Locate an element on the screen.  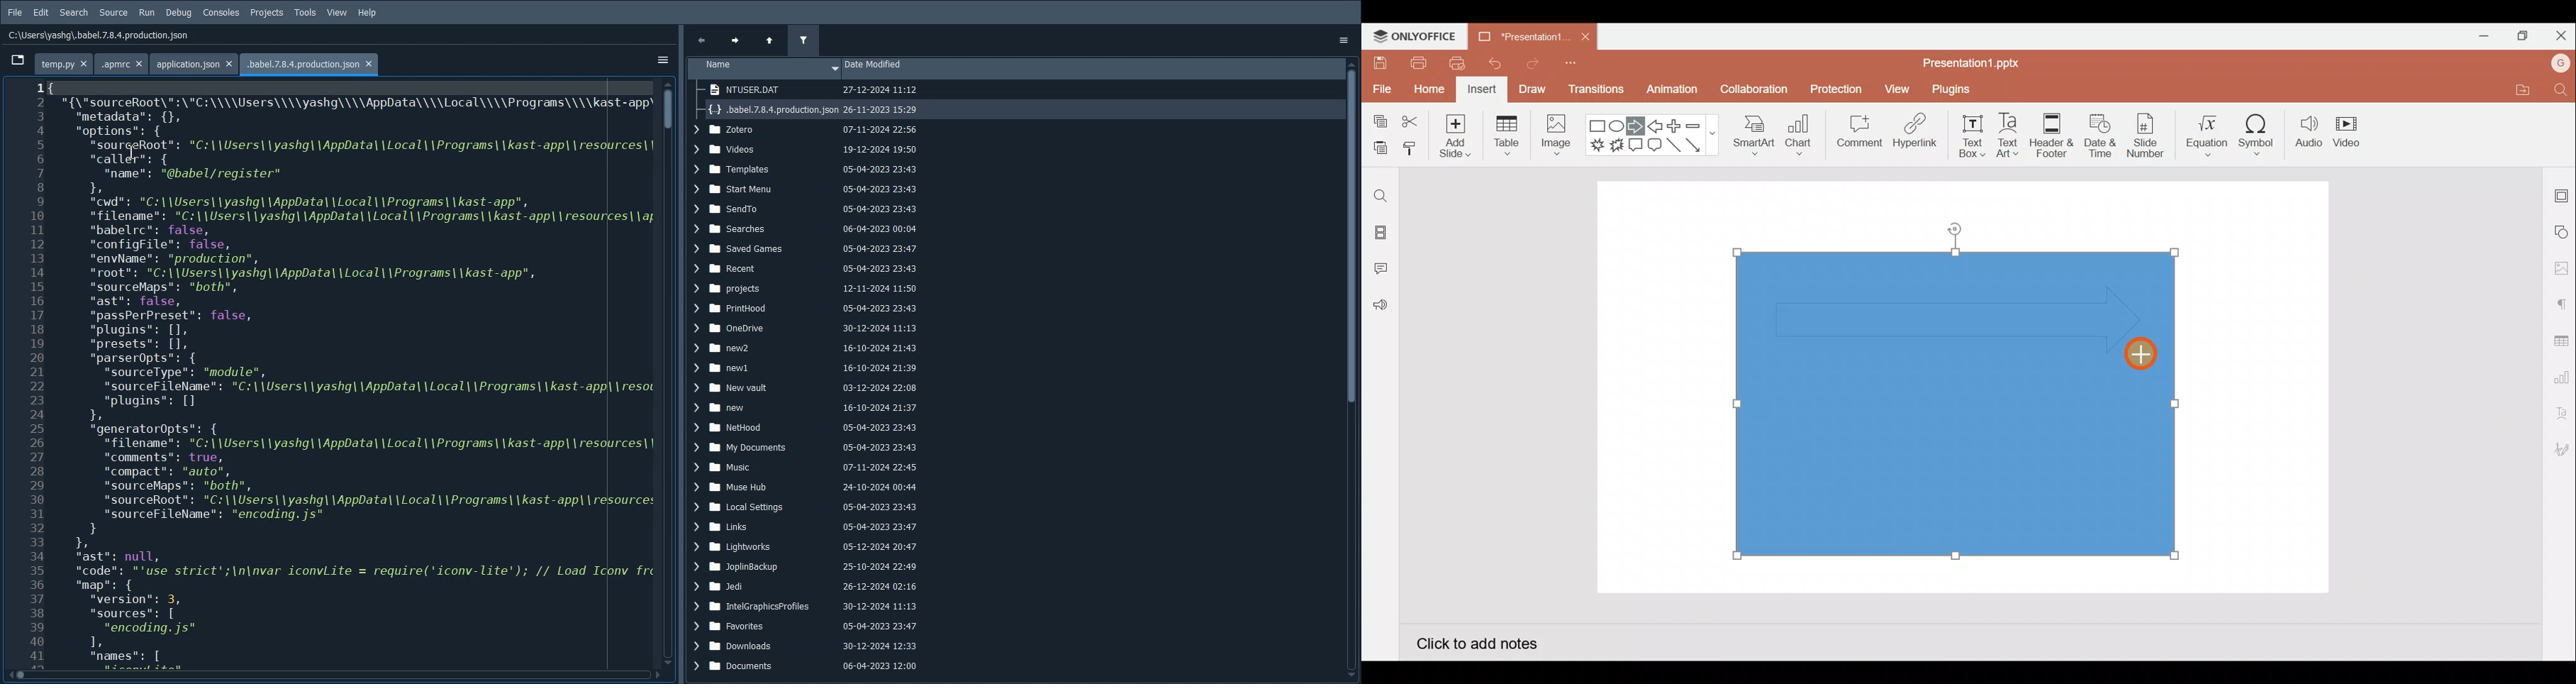
Browse Tab is located at coordinates (17, 59).